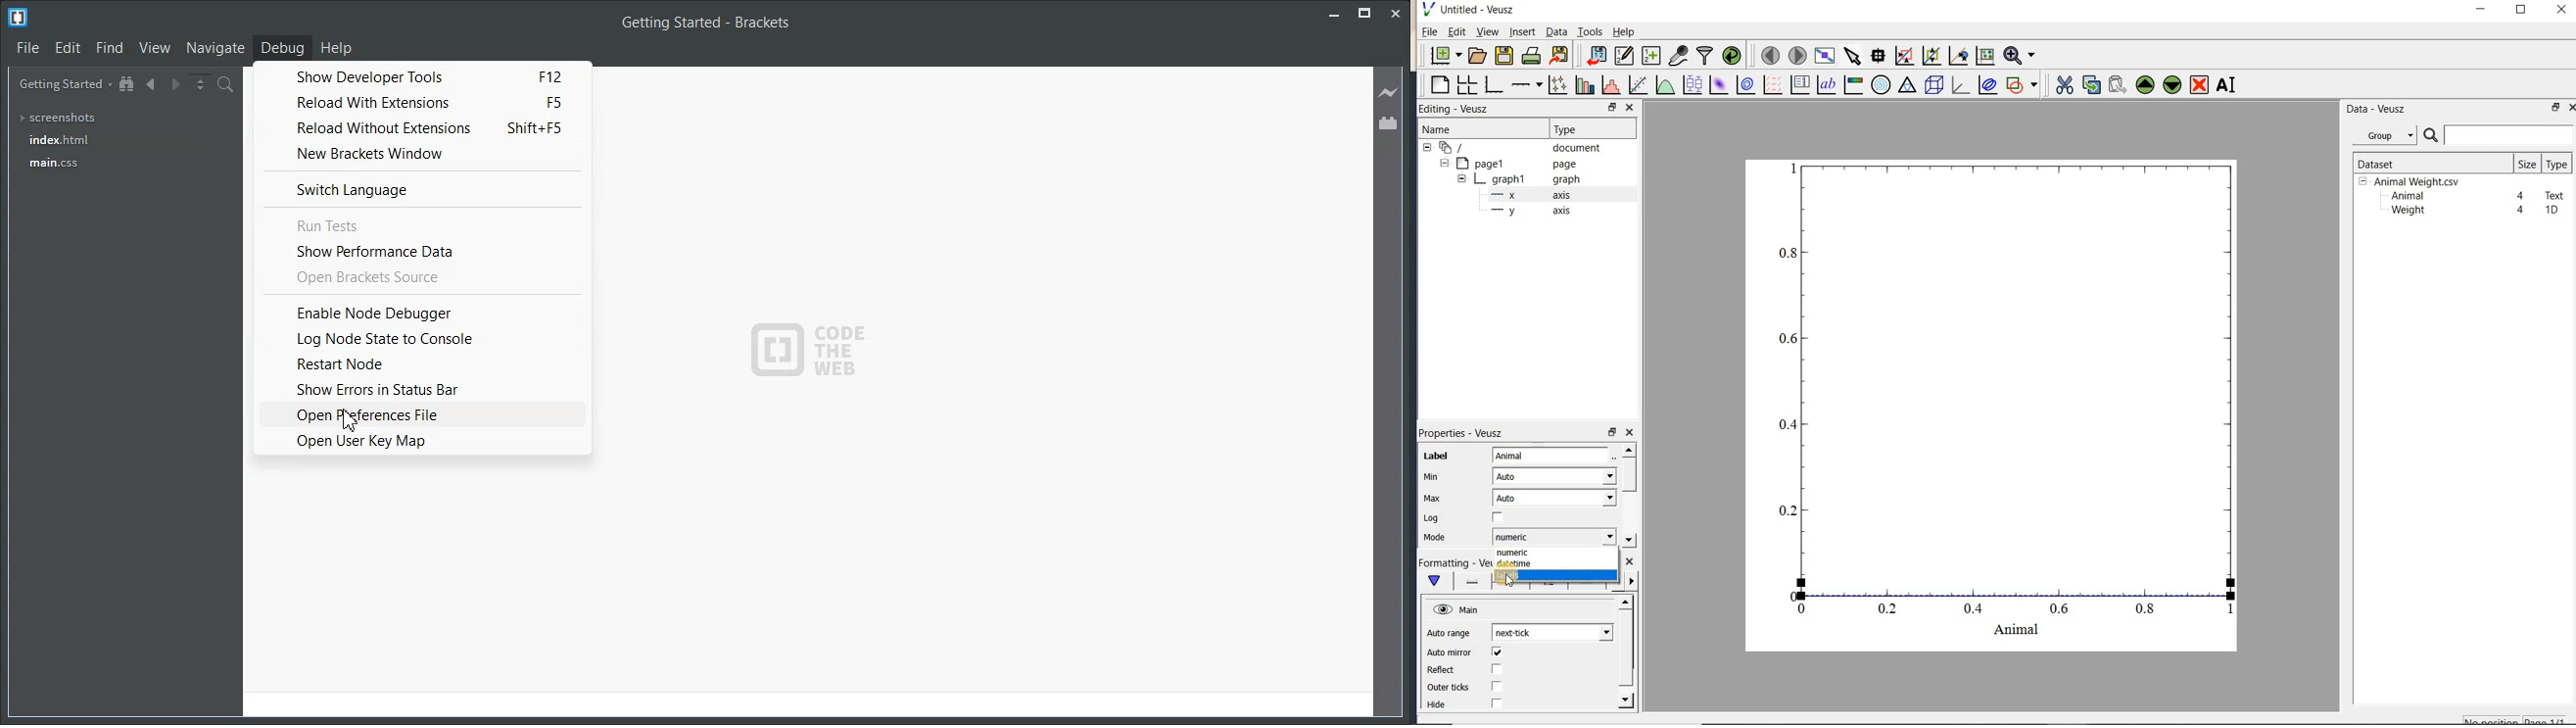 This screenshot has width=2576, height=728. I want to click on plot a vector field, so click(1771, 85).